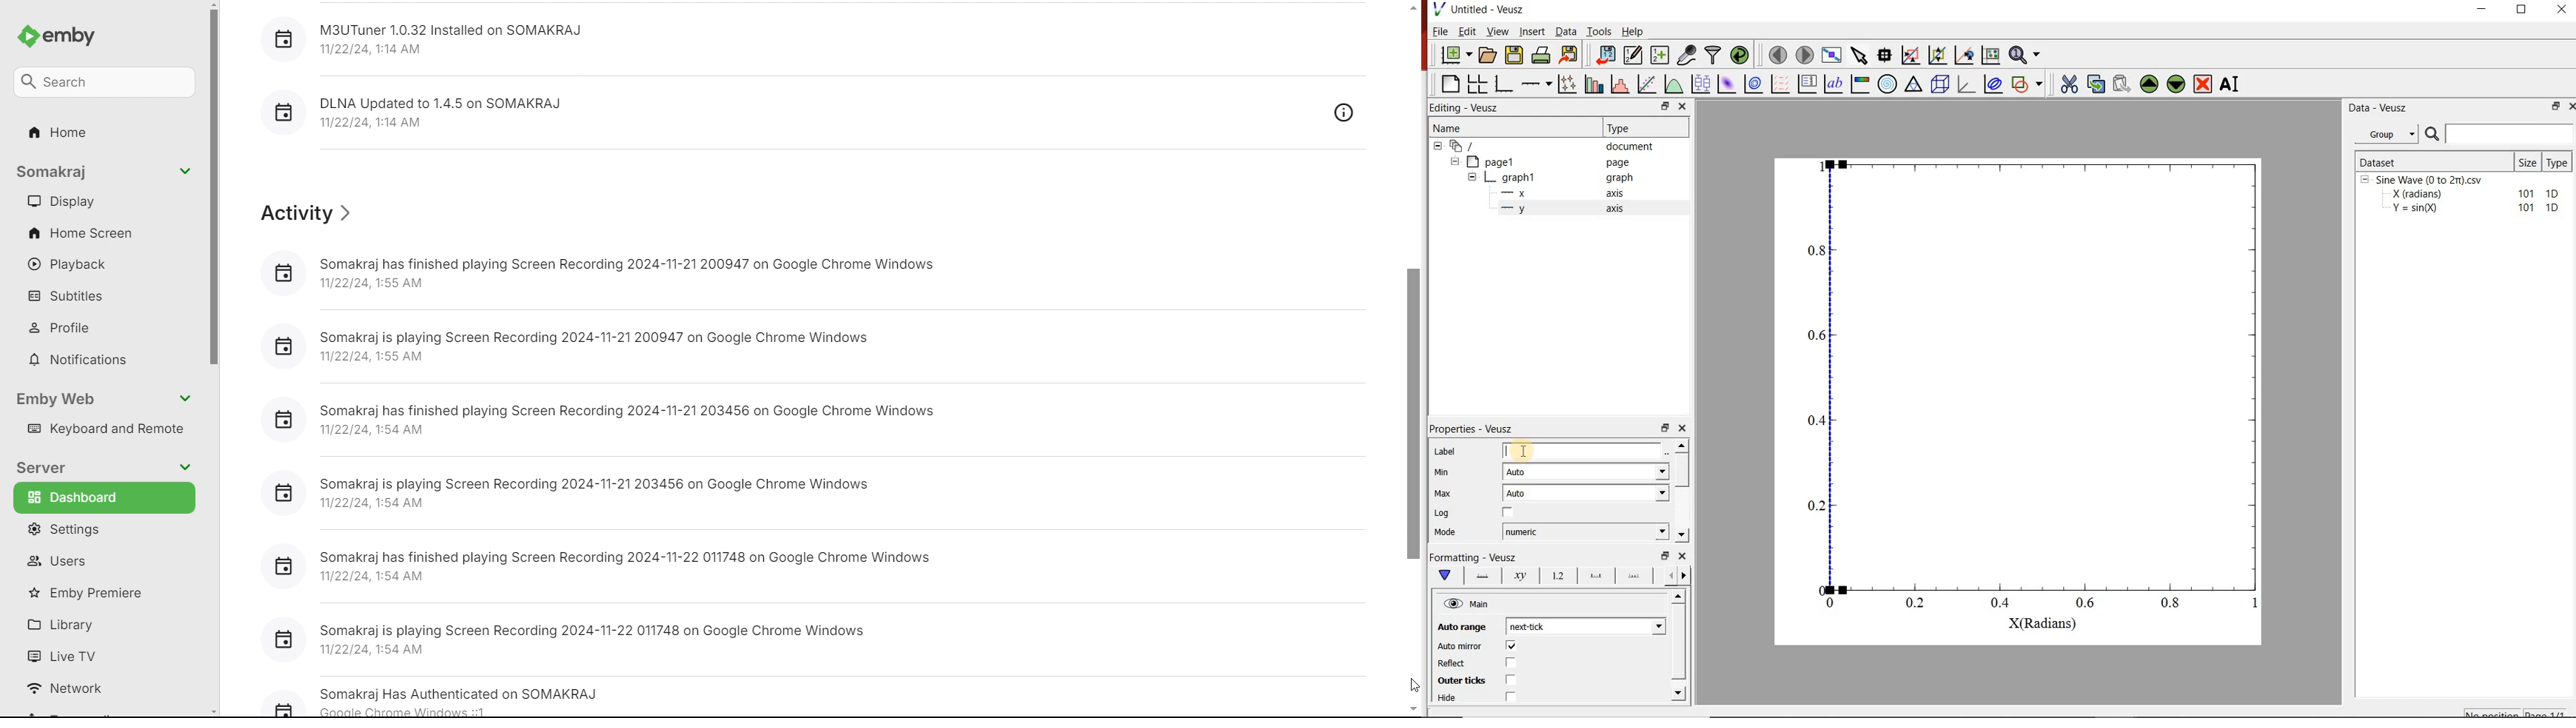 The image size is (2576, 728). Describe the element at coordinates (1702, 85) in the screenshot. I see `plot box plots` at that location.